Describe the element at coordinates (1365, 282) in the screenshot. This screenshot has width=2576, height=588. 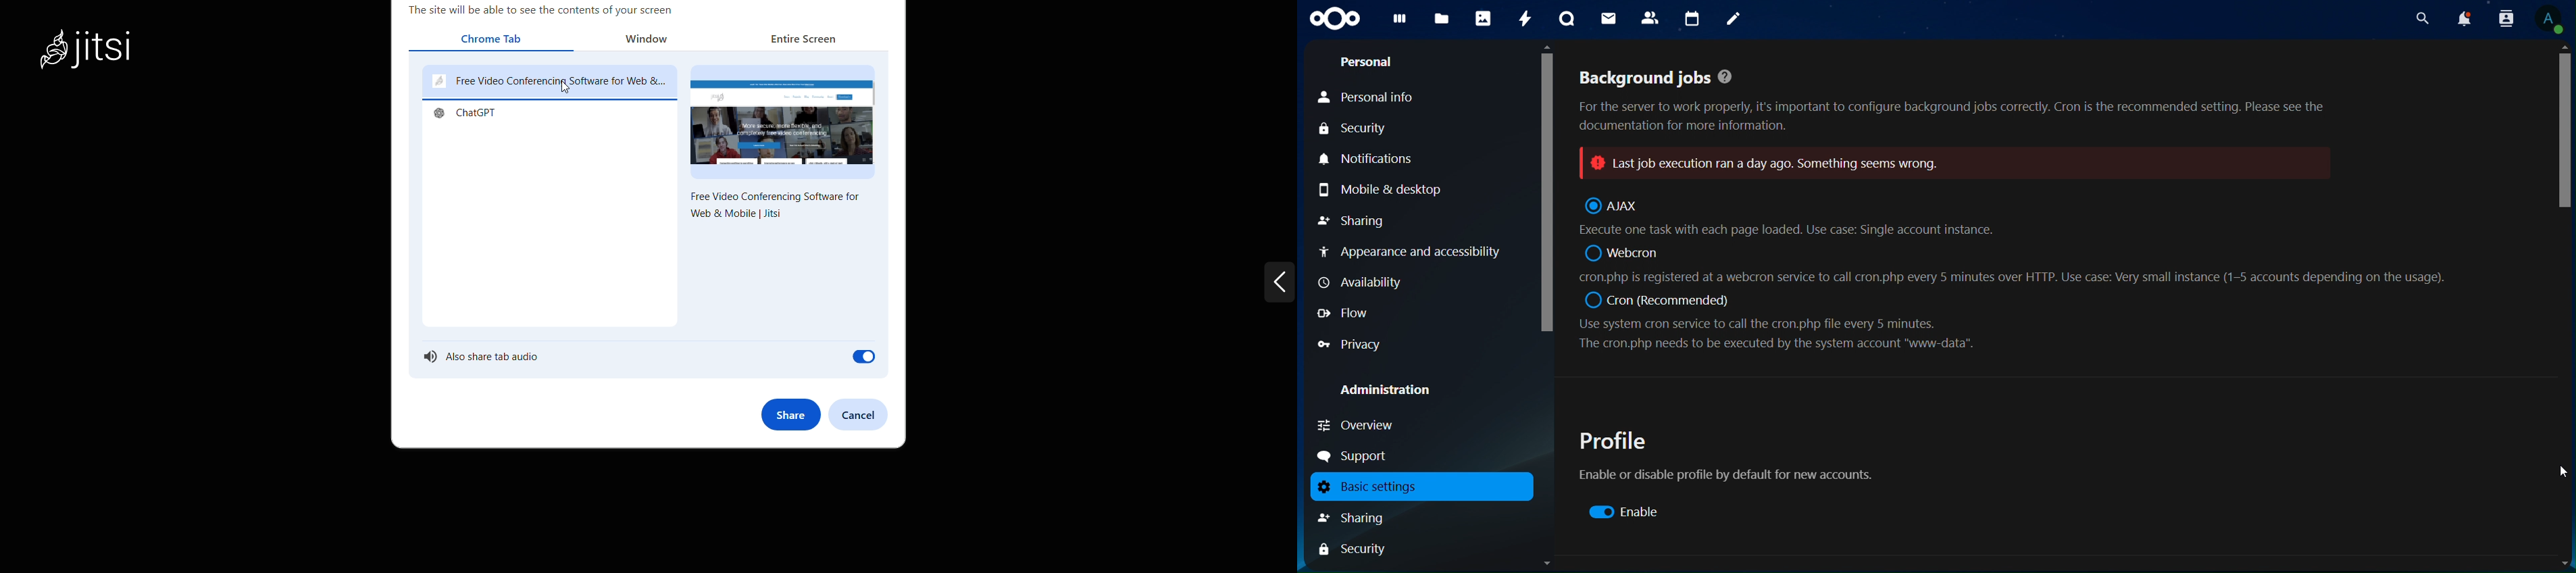
I see `availability` at that location.